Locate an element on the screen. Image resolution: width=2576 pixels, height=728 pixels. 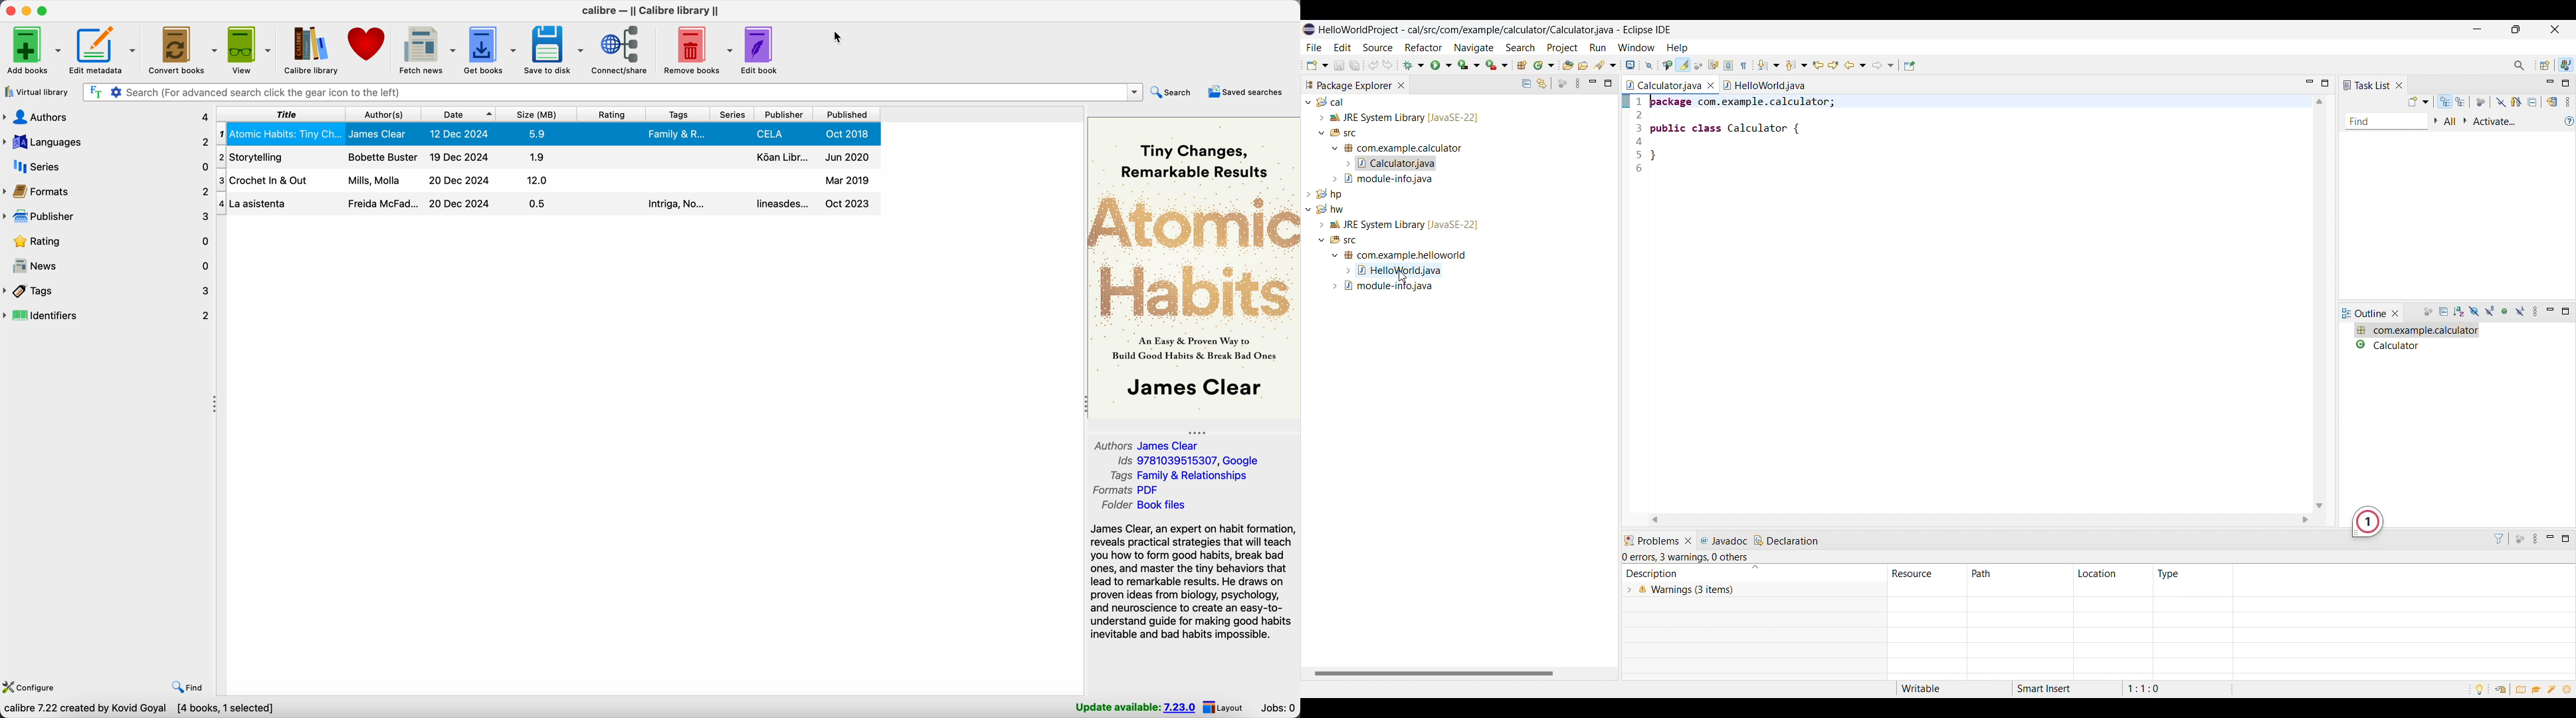
published is located at coordinates (847, 114).